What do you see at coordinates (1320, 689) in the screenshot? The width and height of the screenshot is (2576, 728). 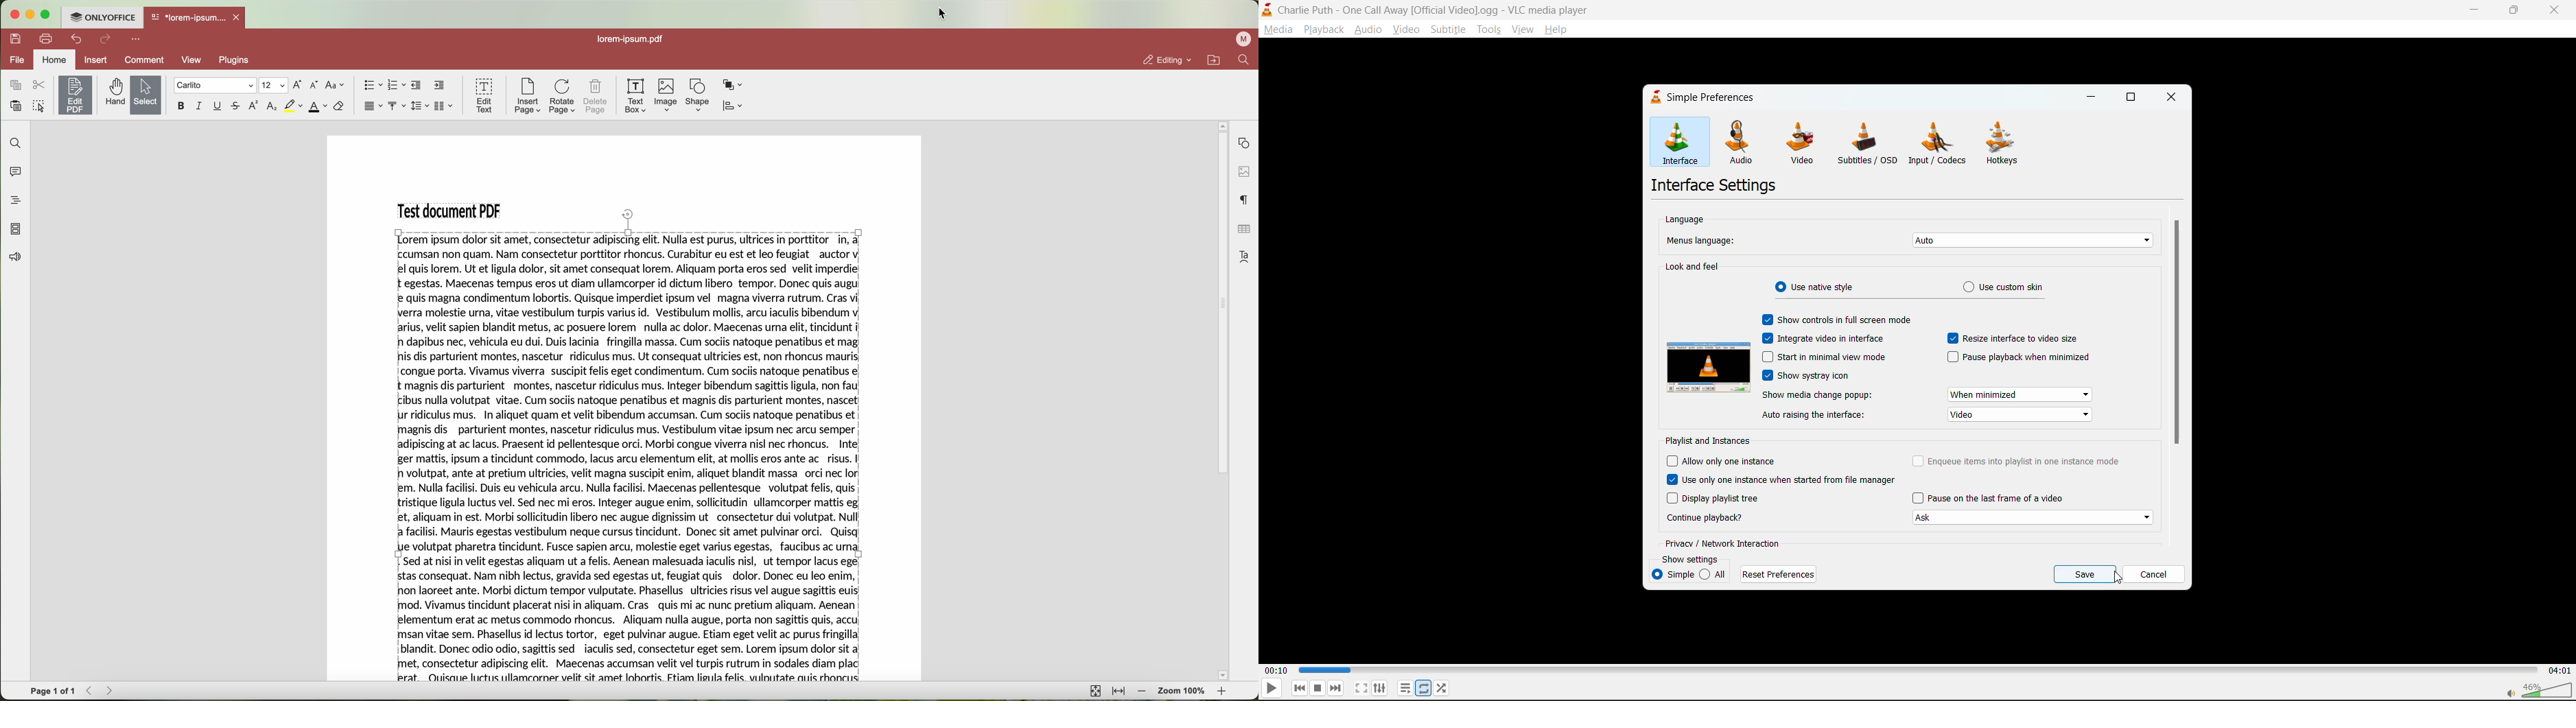 I see `stop` at bounding box center [1320, 689].